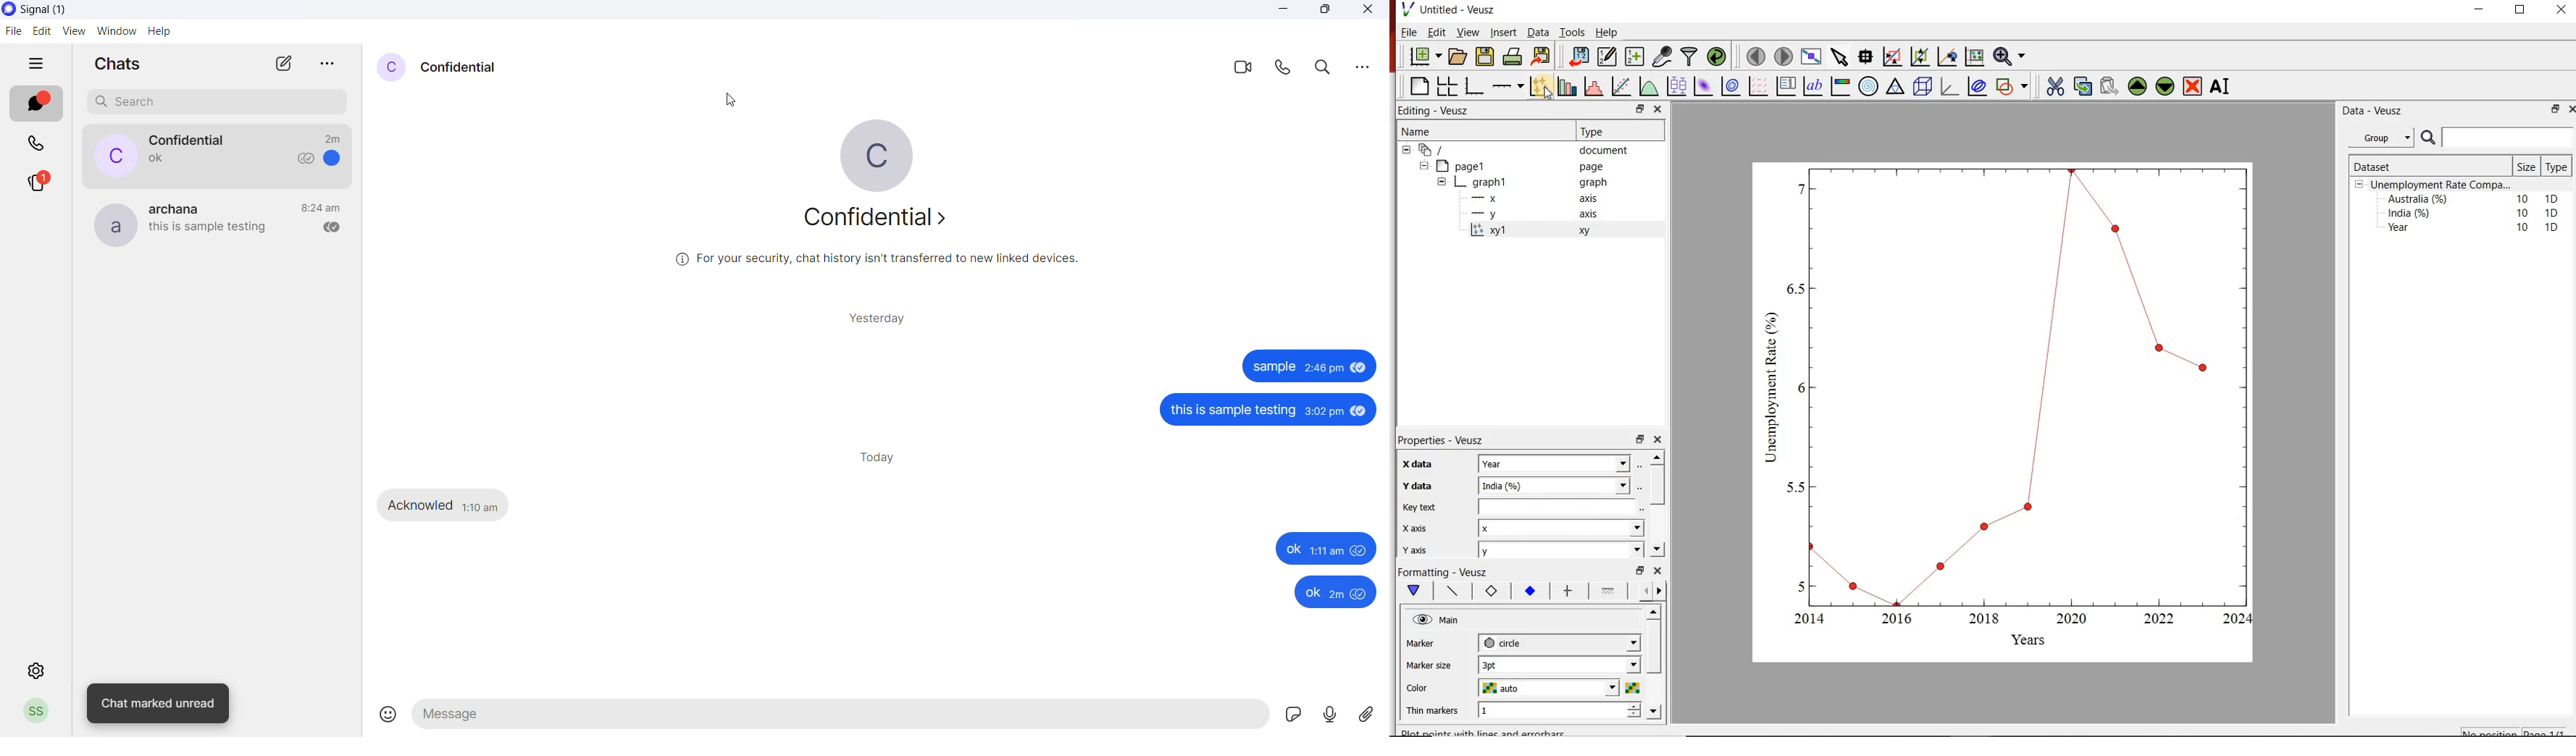 The height and width of the screenshot is (756, 2576). Describe the element at coordinates (1895, 86) in the screenshot. I see `ternary graph` at that location.